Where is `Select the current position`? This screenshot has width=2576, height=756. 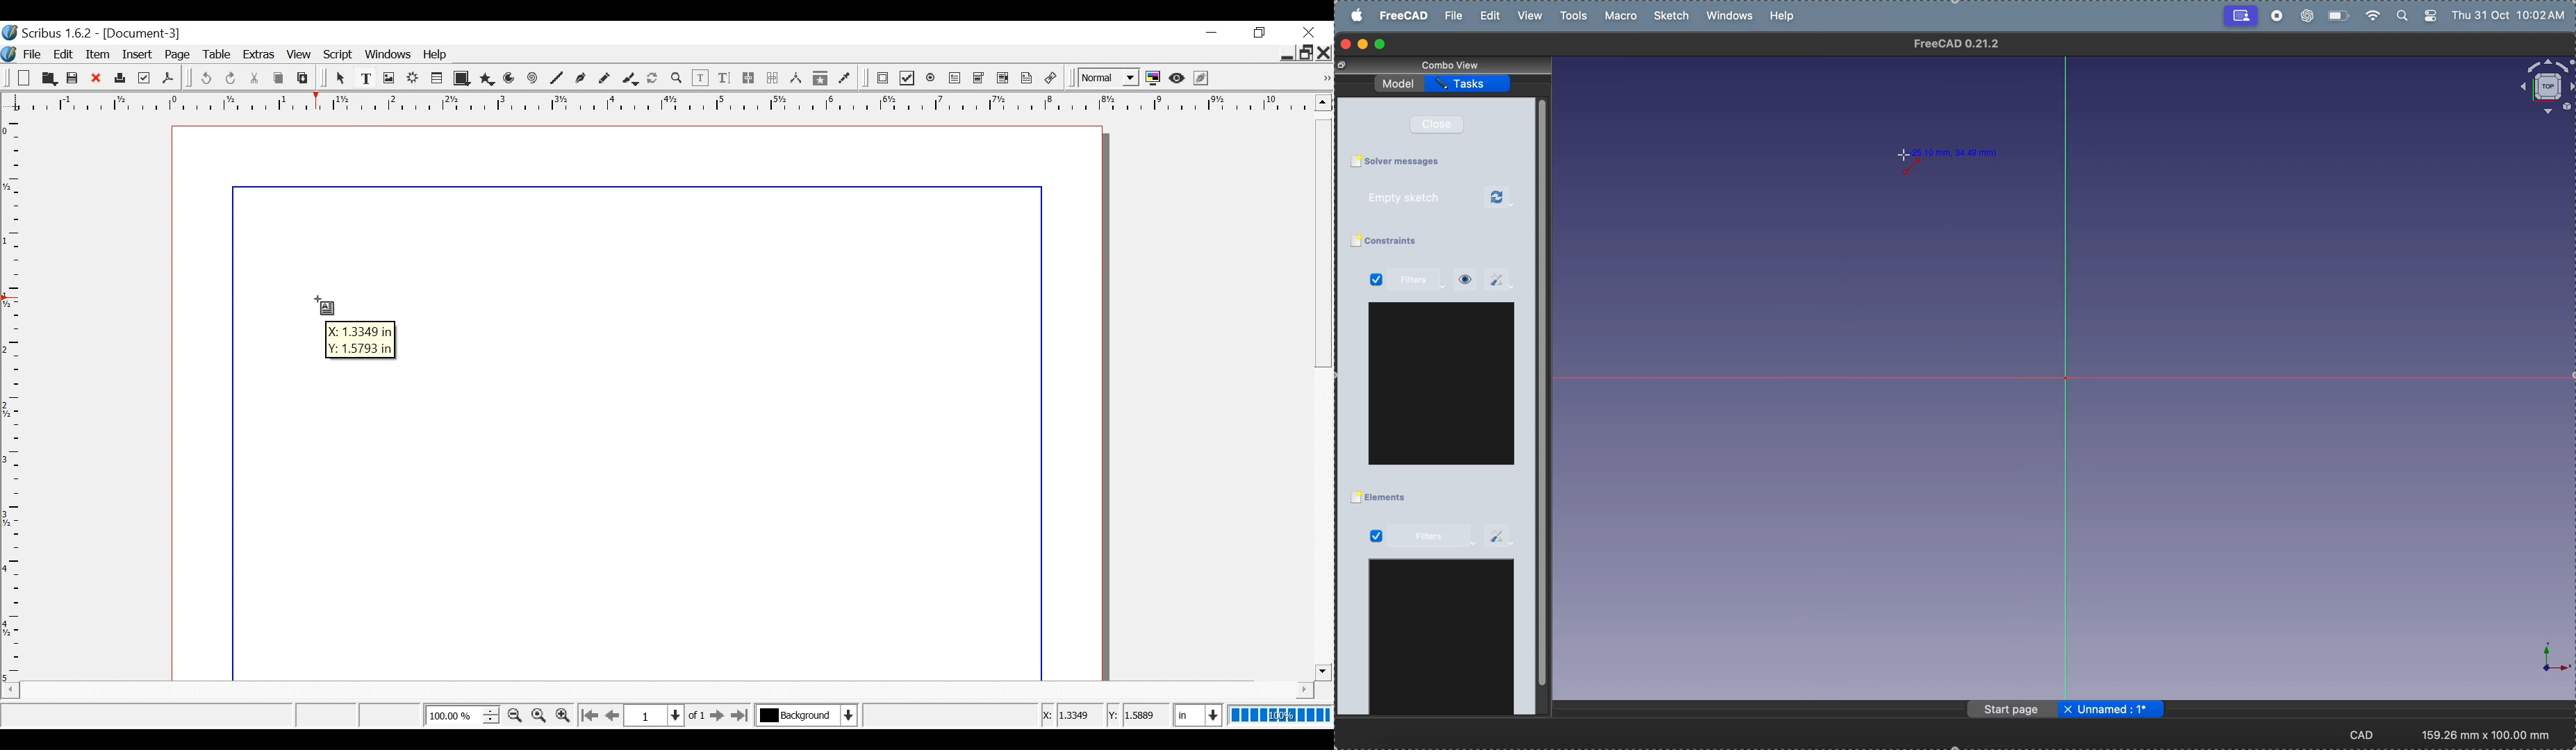 Select the current position is located at coordinates (656, 715).